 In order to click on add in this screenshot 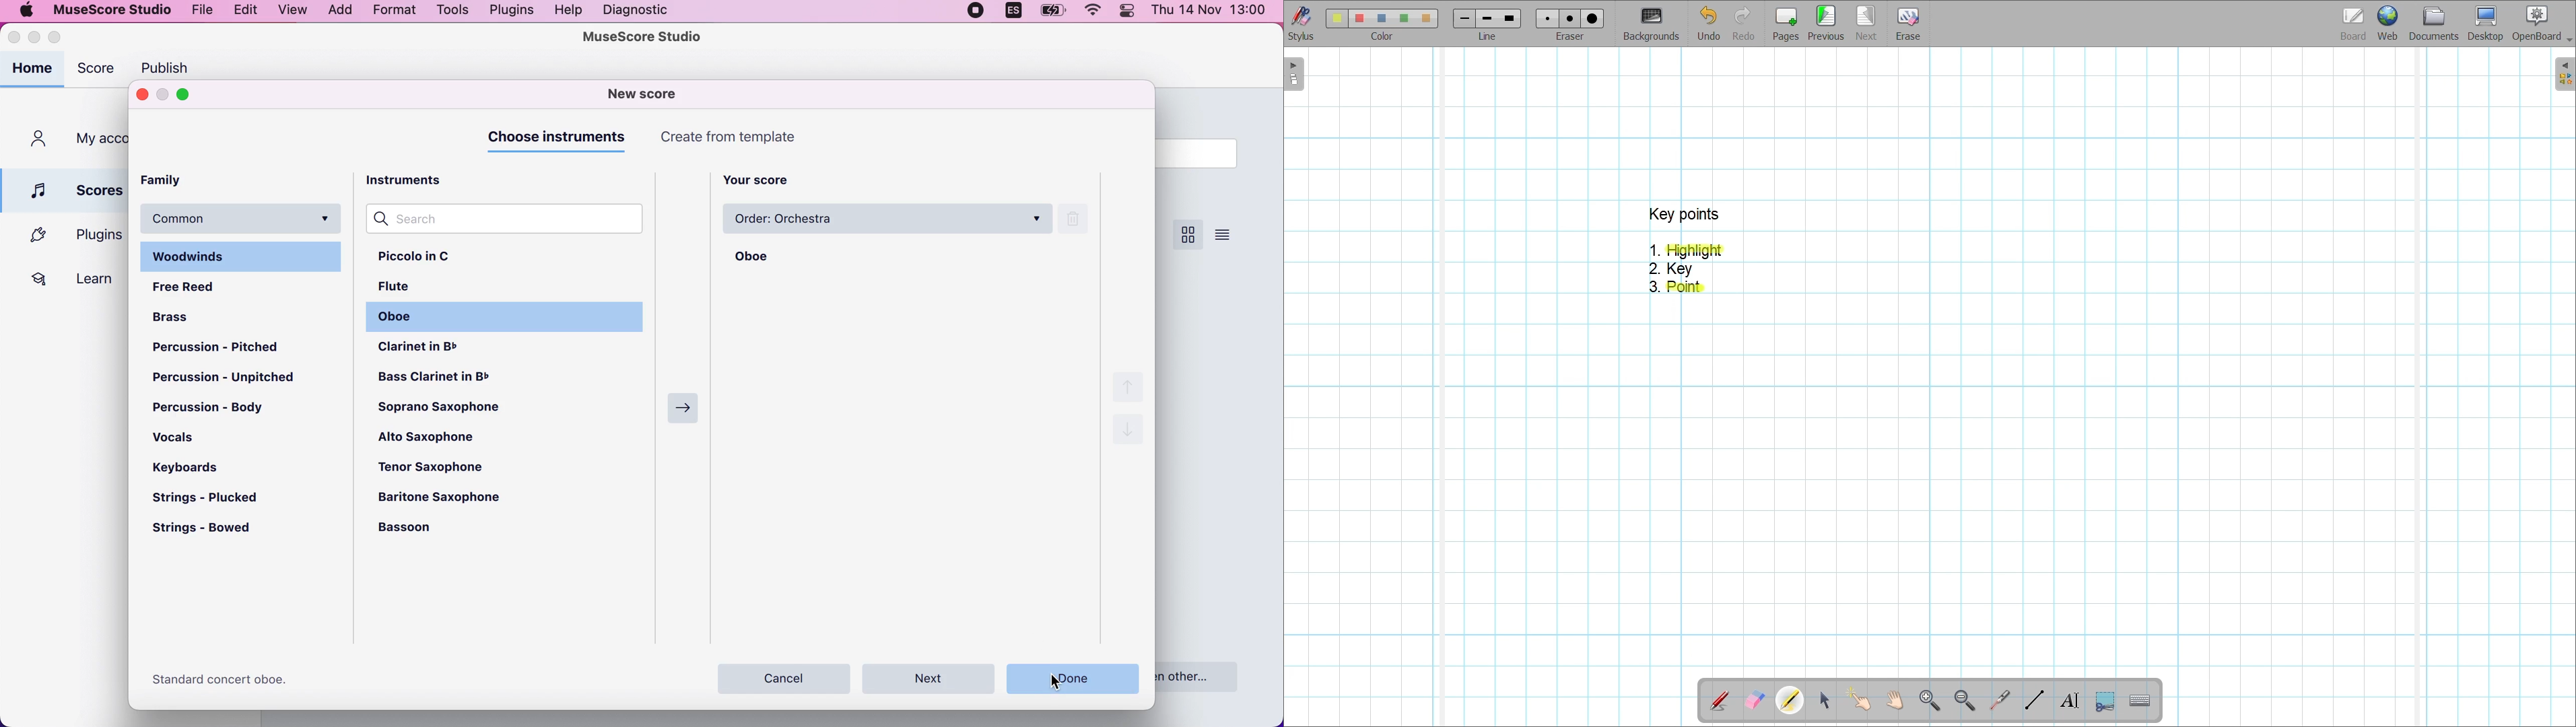, I will do `click(339, 11)`.